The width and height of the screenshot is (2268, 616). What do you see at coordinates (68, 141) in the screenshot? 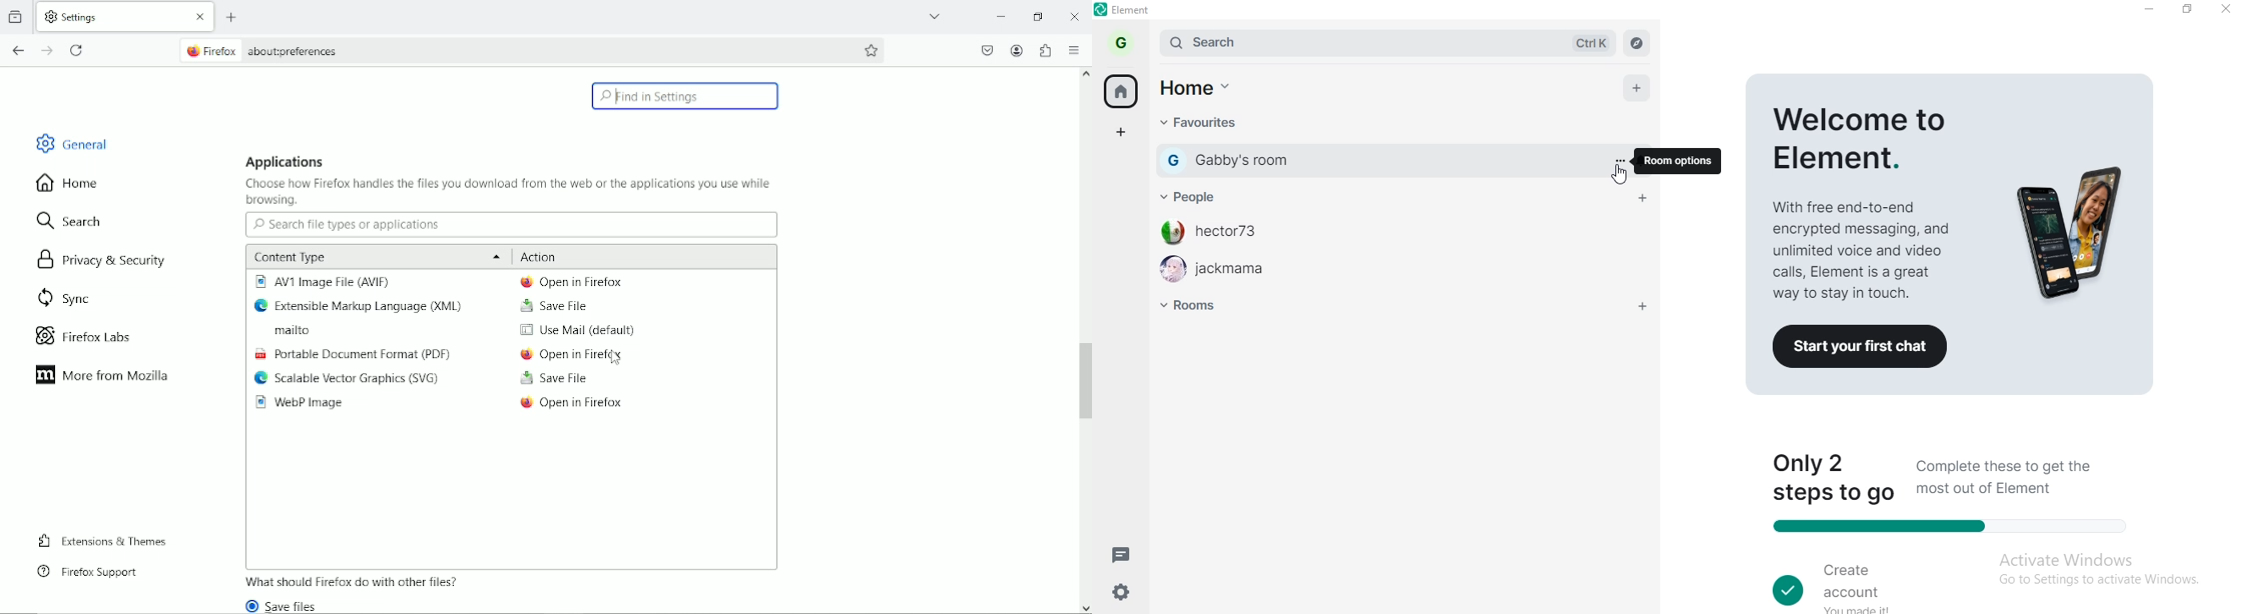
I see `General` at bounding box center [68, 141].